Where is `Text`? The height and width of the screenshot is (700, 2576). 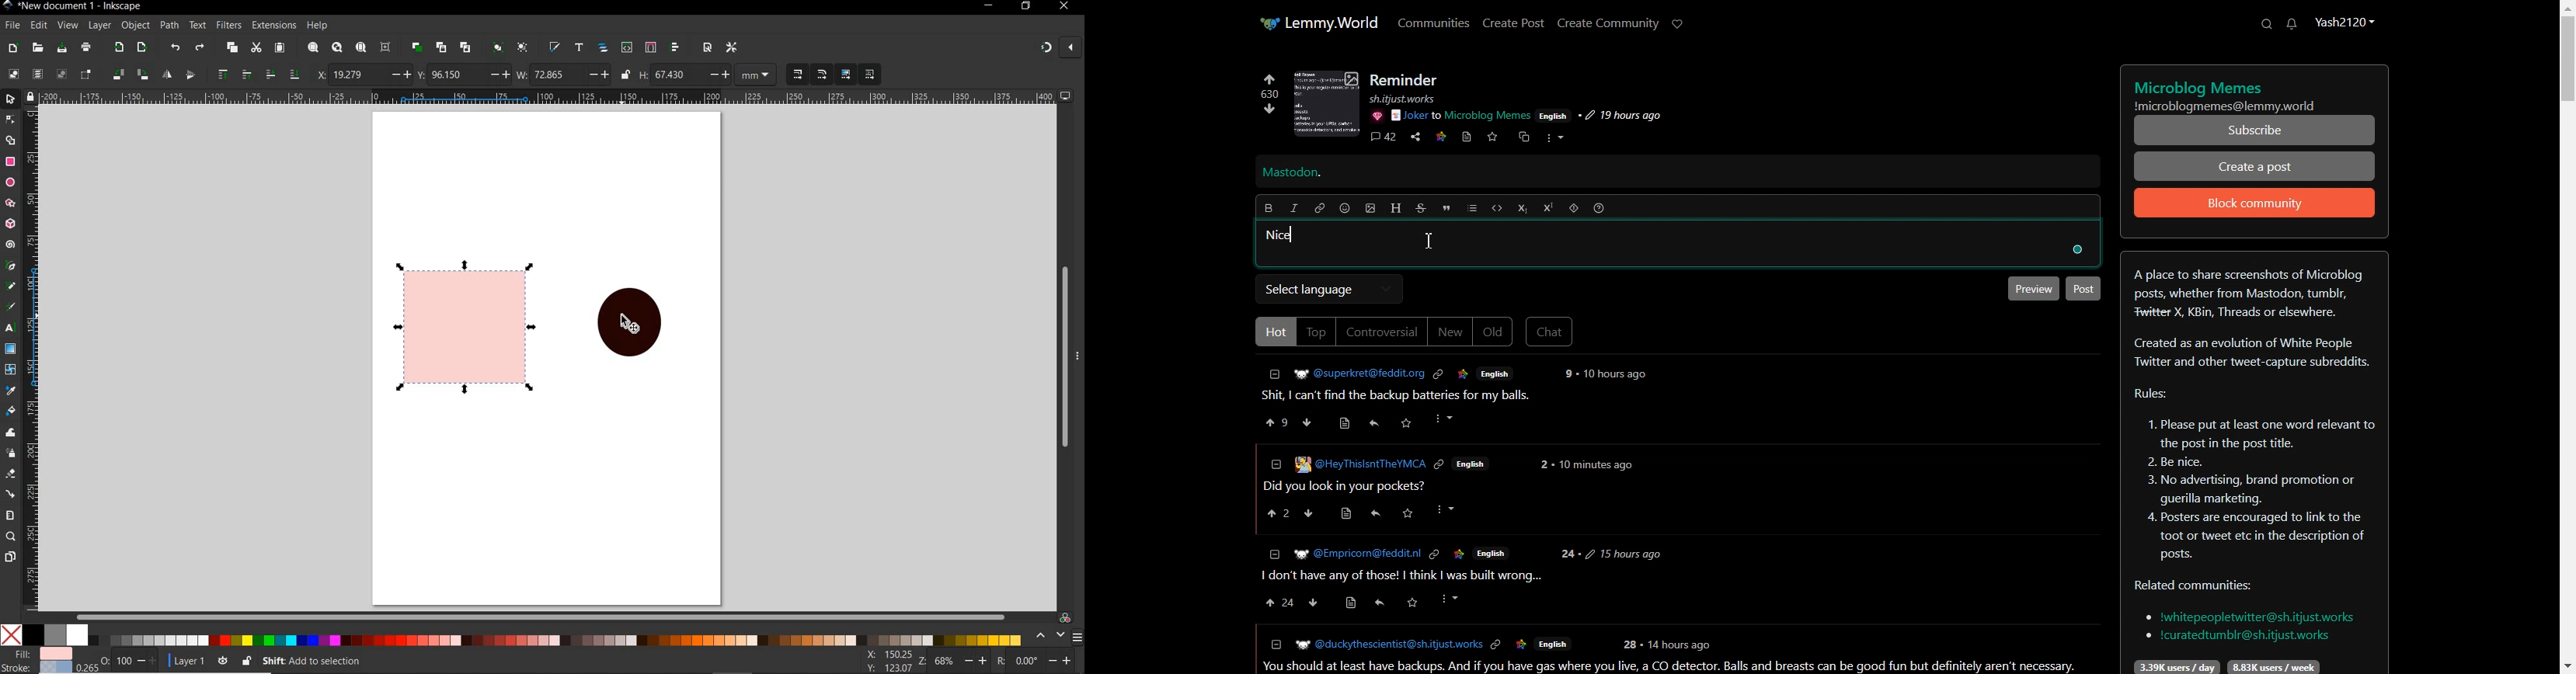 Text is located at coordinates (2254, 463).